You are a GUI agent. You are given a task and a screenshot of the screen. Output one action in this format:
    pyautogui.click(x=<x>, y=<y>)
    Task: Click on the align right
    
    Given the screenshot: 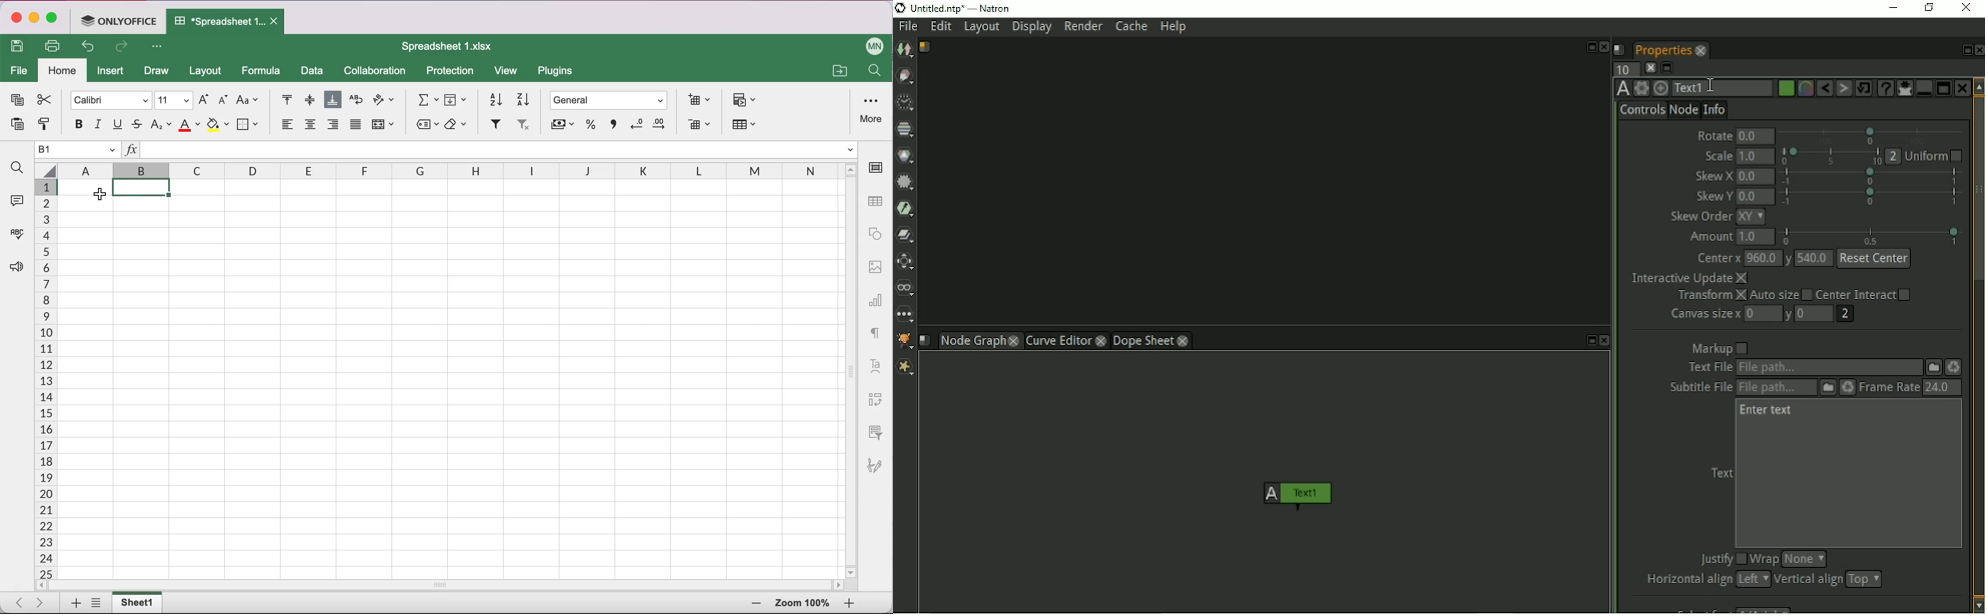 What is the action you would take?
    pyautogui.click(x=334, y=127)
    